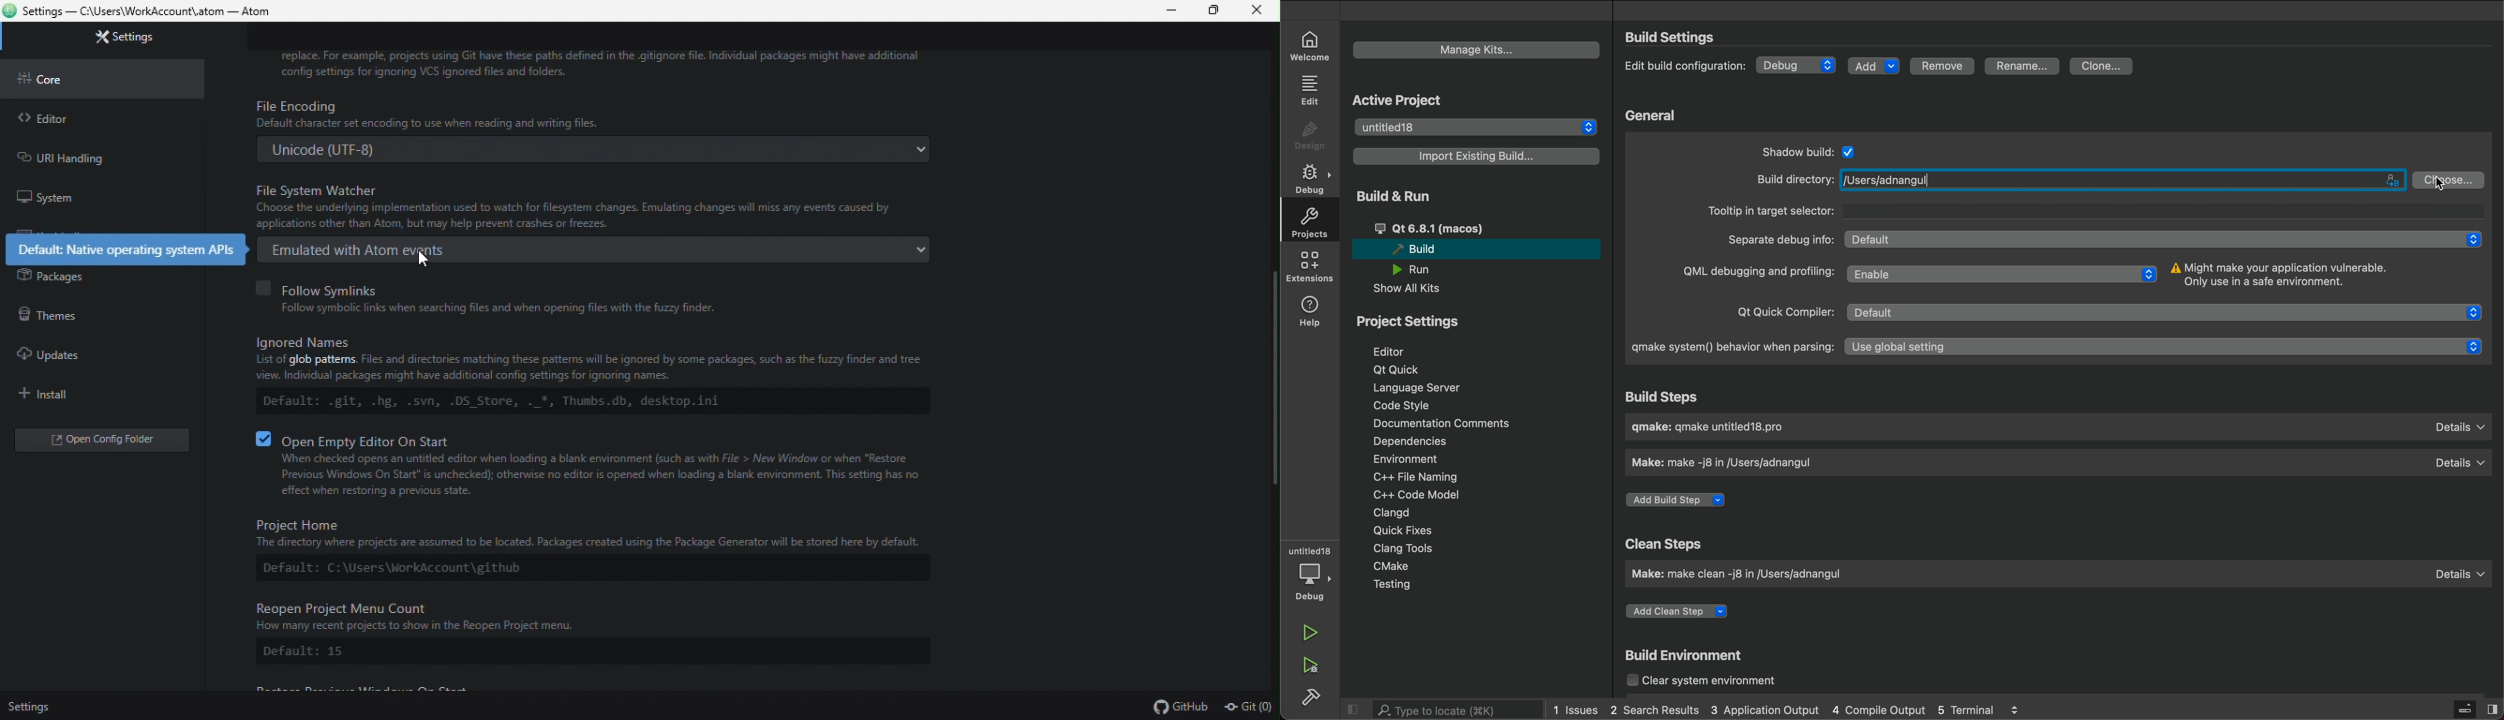 Image resolution: width=2520 pixels, height=728 pixels. Describe the element at coordinates (1308, 134) in the screenshot. I see `design` at that location.